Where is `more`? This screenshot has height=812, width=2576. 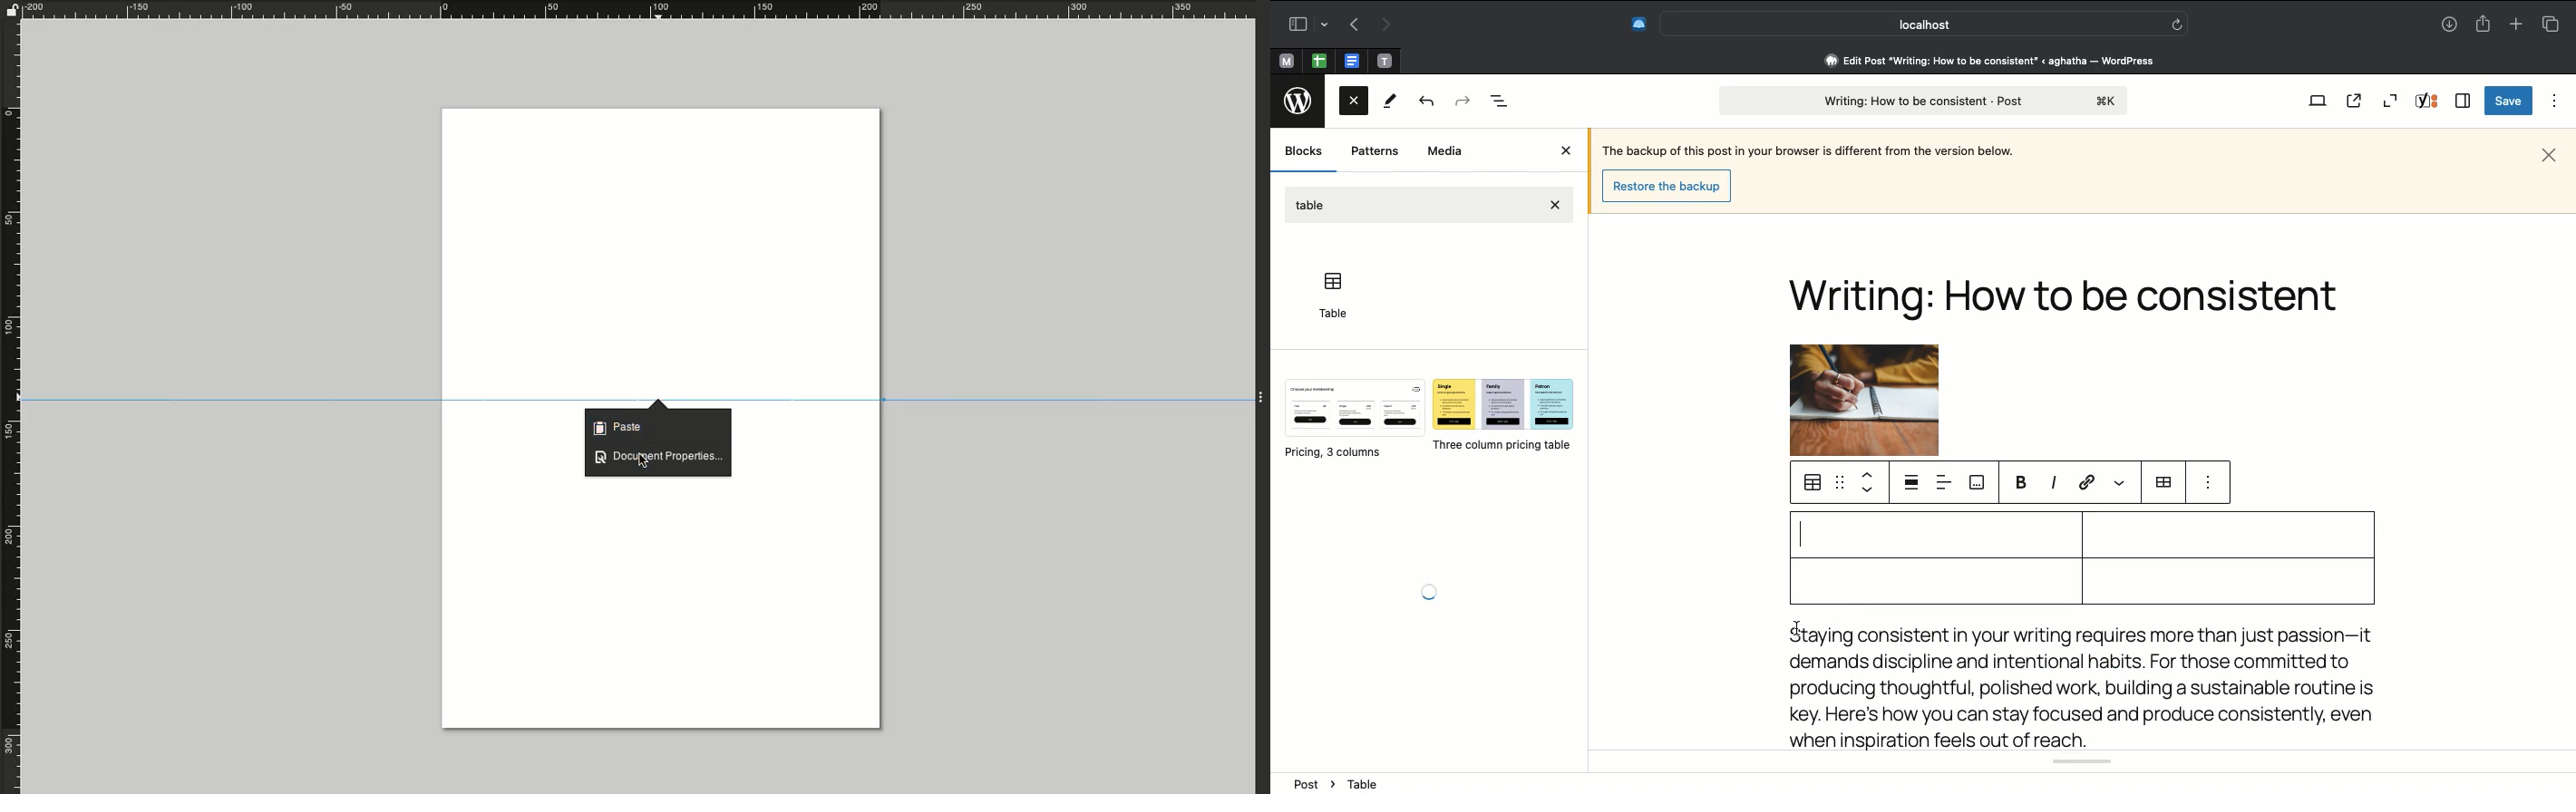
more is located at coordinates (2120, 484).